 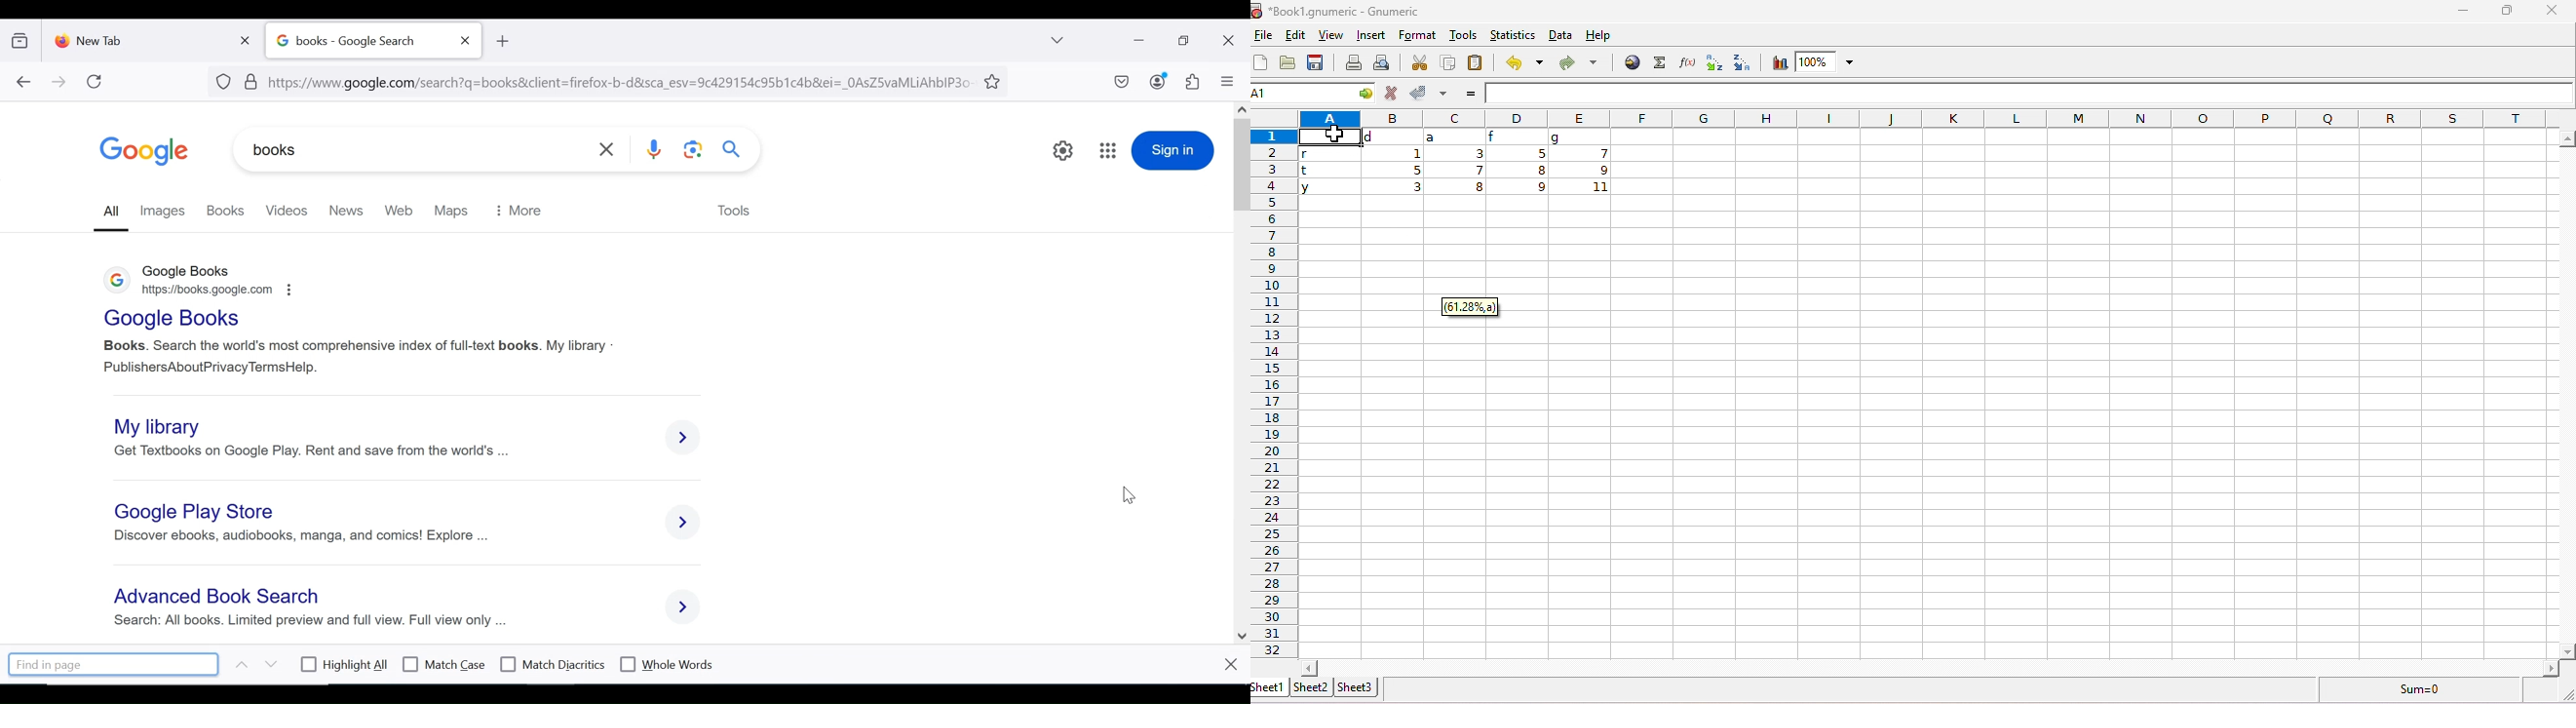 I want to click on redo, so click(x=1577, y=64).